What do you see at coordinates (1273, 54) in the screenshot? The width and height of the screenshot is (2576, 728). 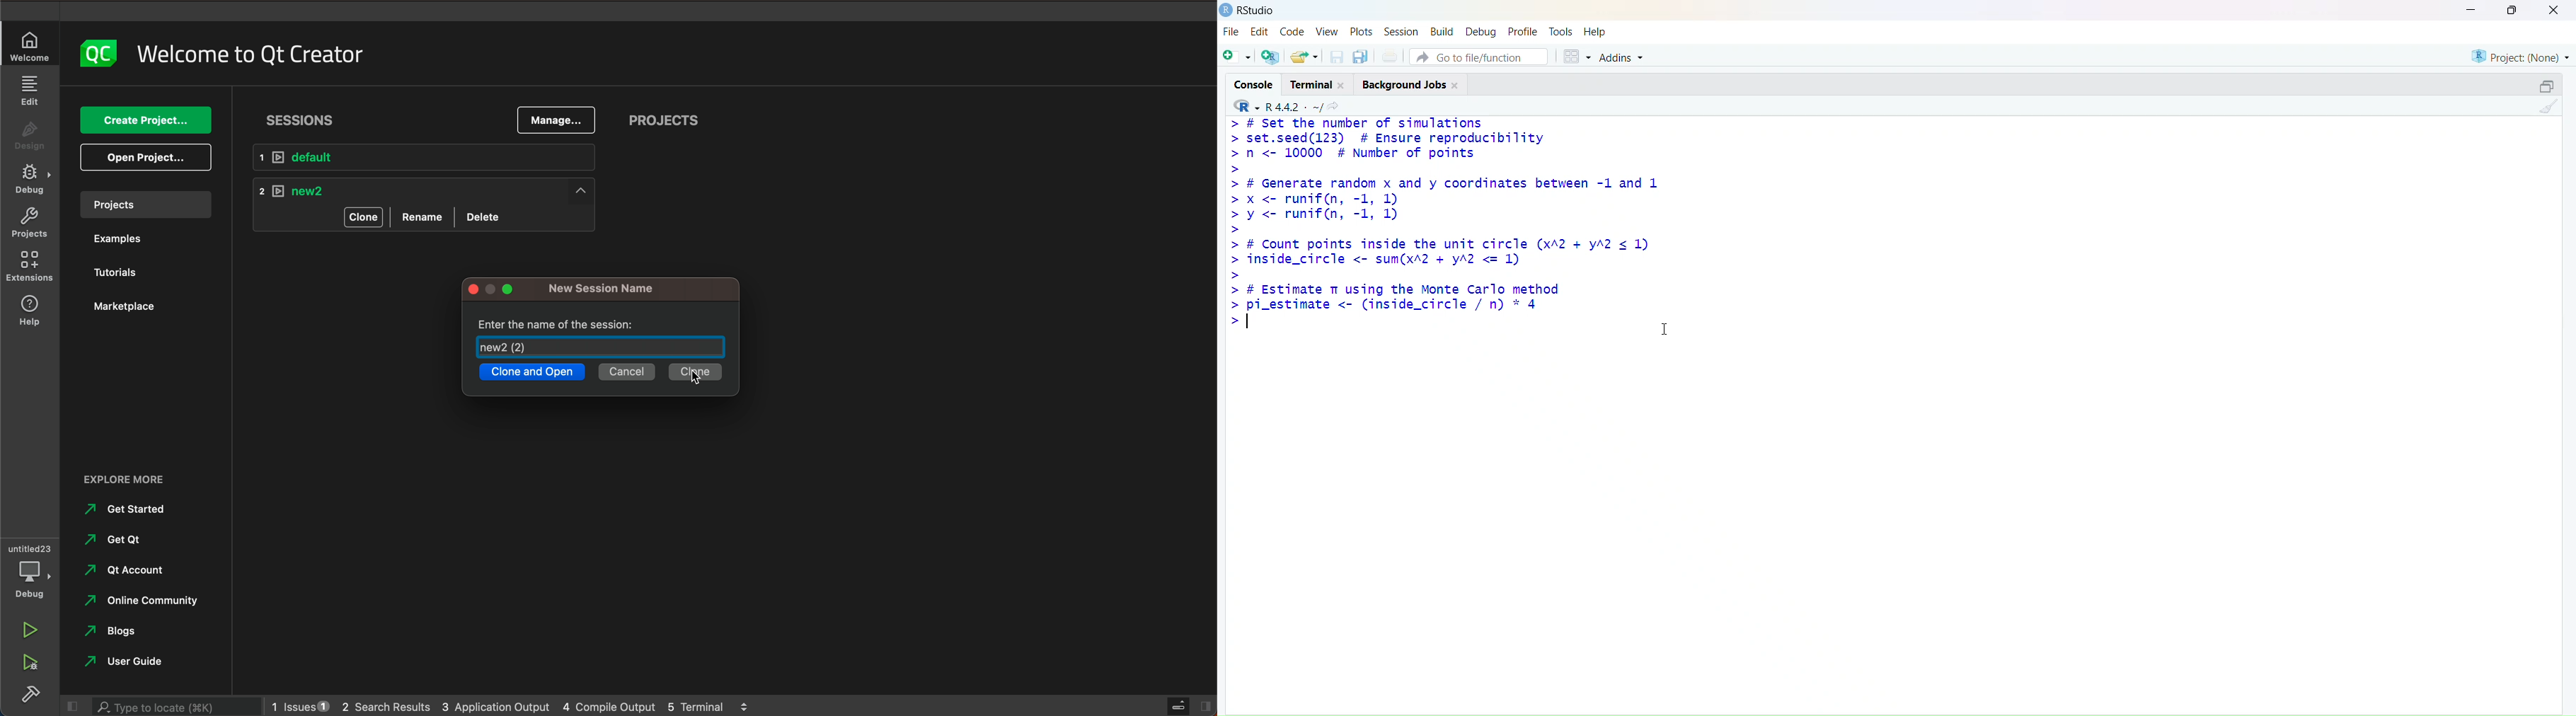 I see `Create a project` at bounding box center [1273, 54].